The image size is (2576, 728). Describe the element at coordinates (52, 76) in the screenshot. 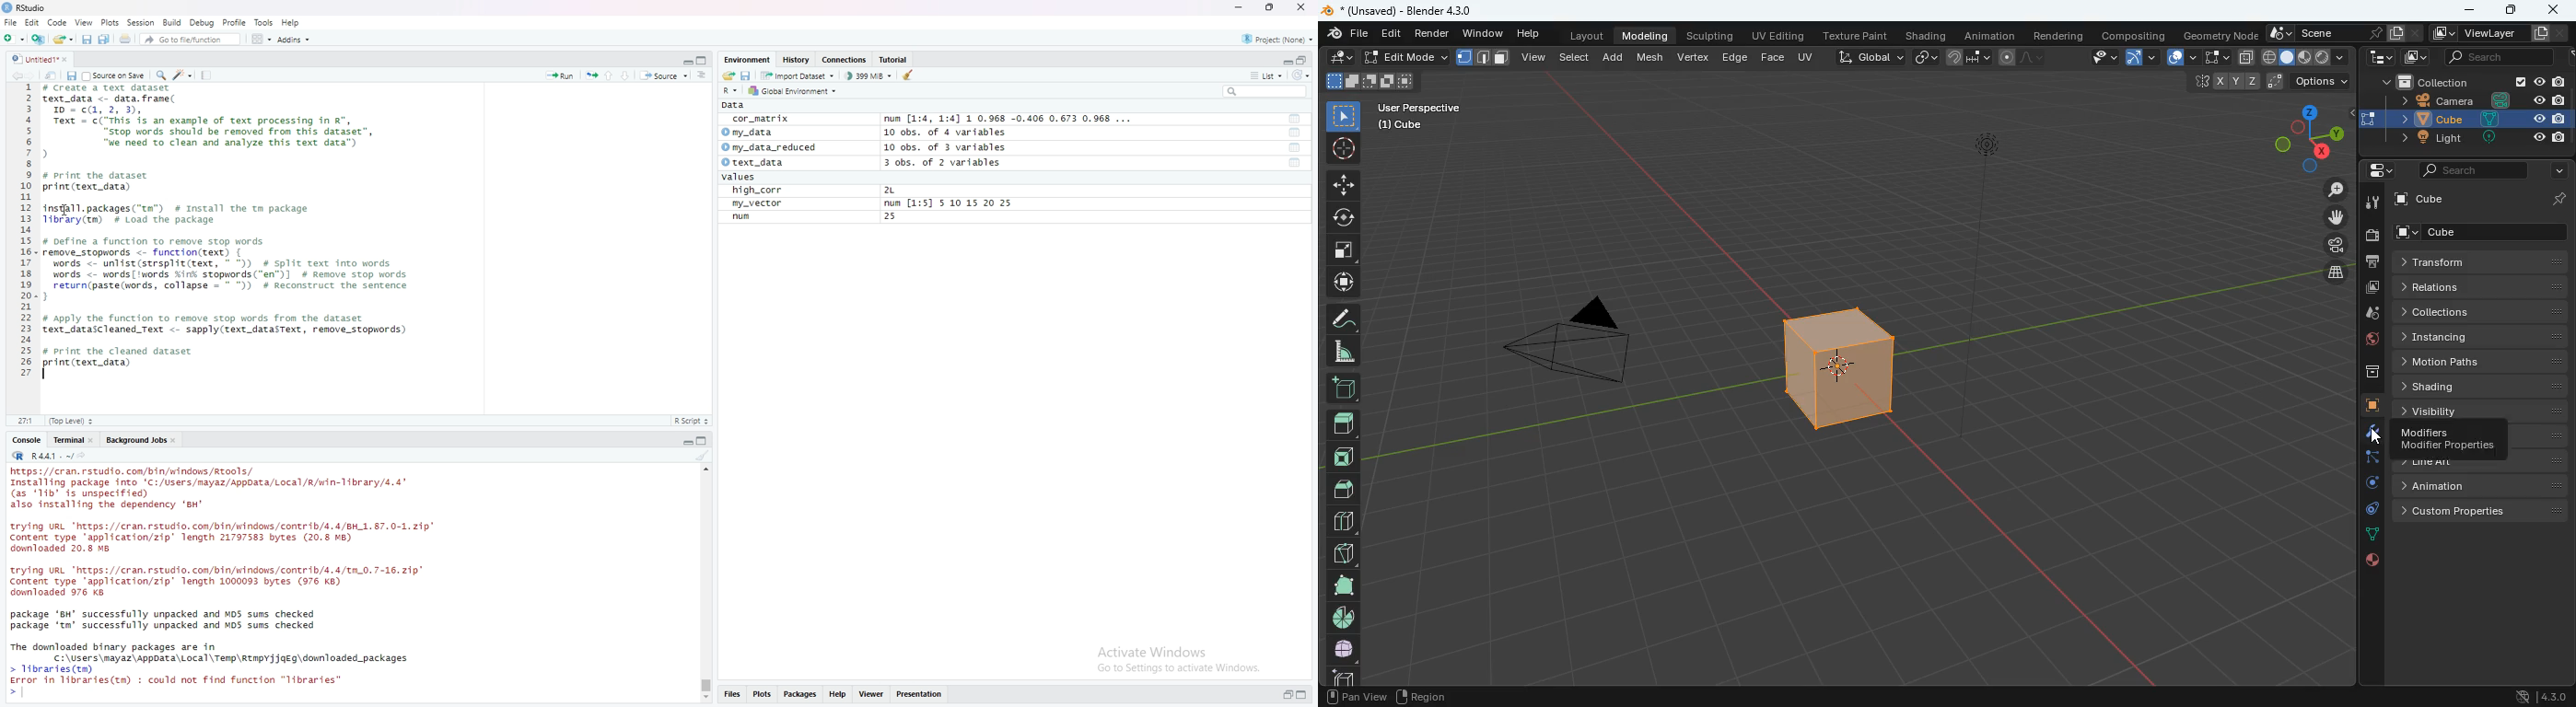

I see `show in new window` at that location.